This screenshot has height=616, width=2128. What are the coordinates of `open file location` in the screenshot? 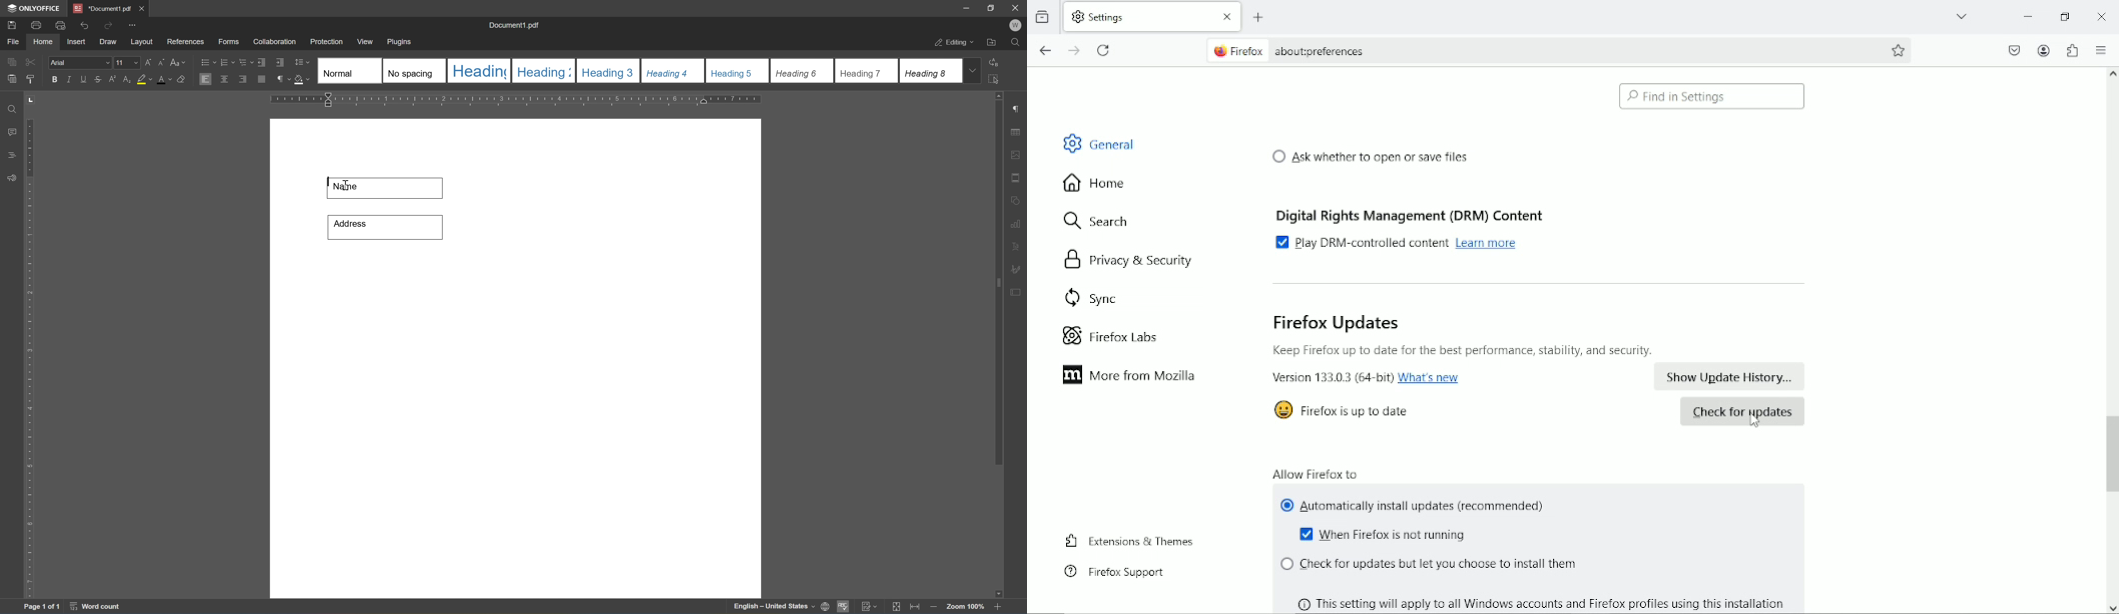 It's located at (992, 43).